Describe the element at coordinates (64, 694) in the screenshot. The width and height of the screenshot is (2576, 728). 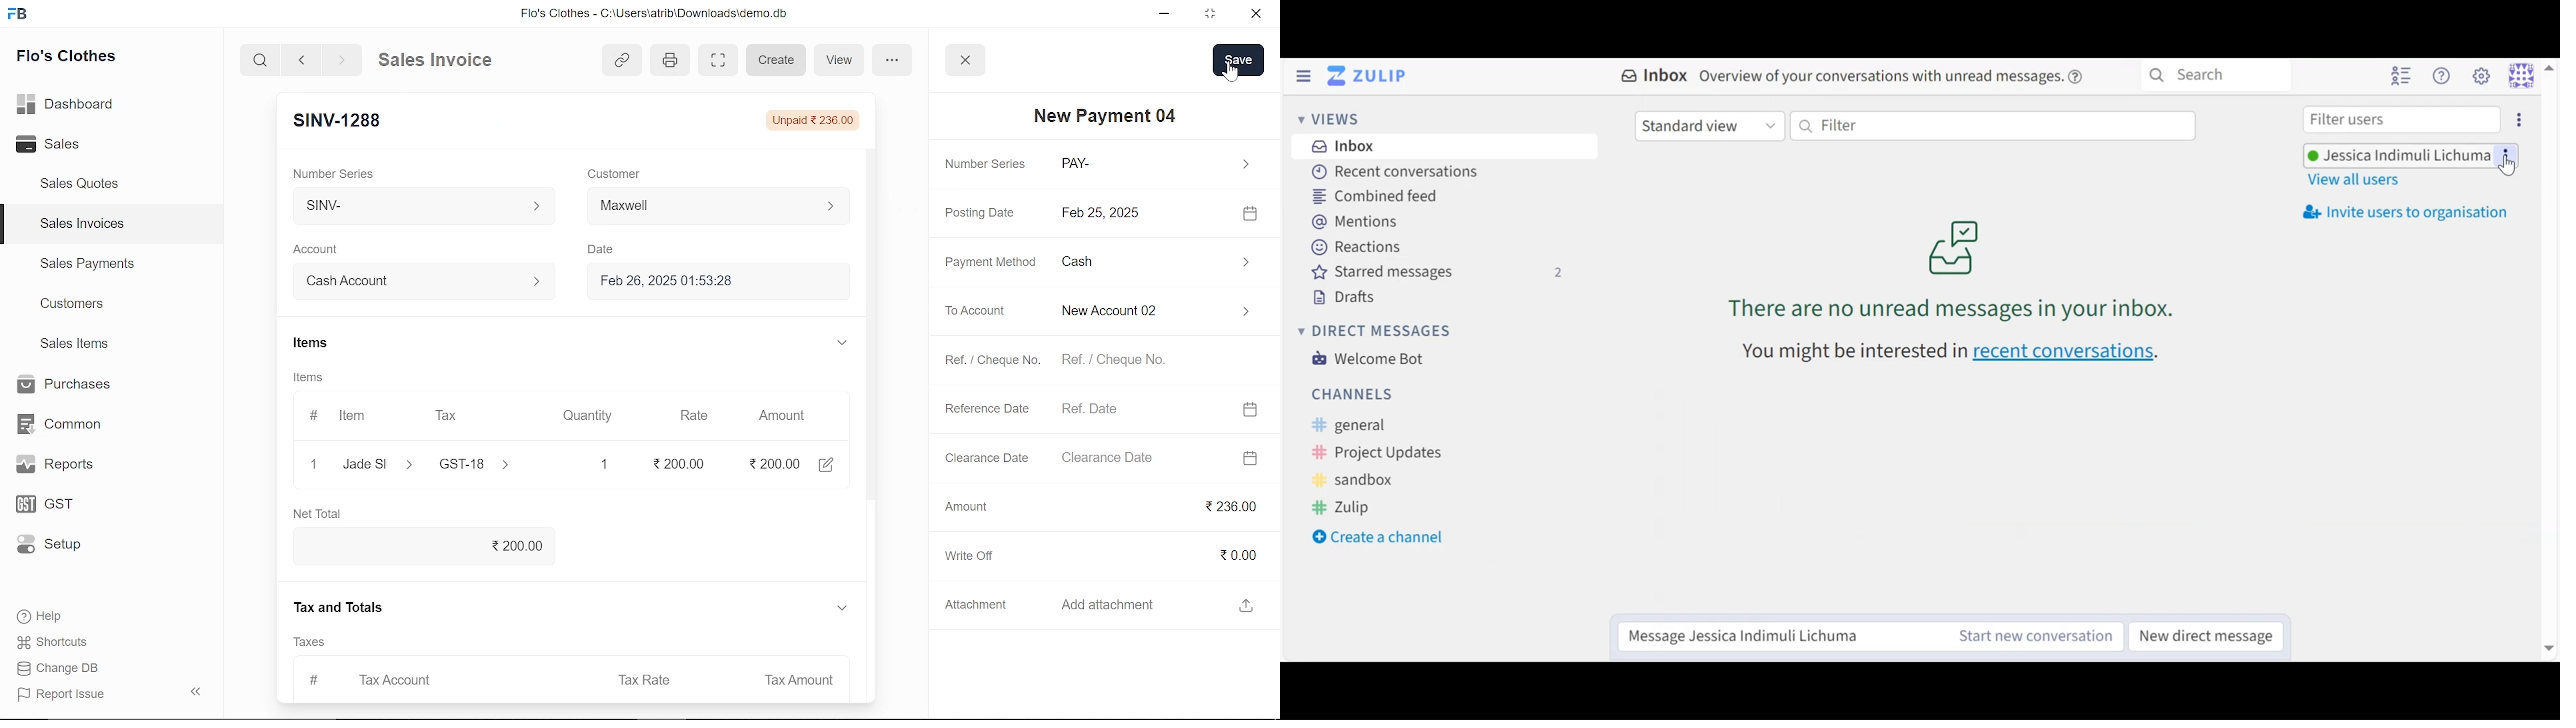
I see `| Report Issue:` at that location.